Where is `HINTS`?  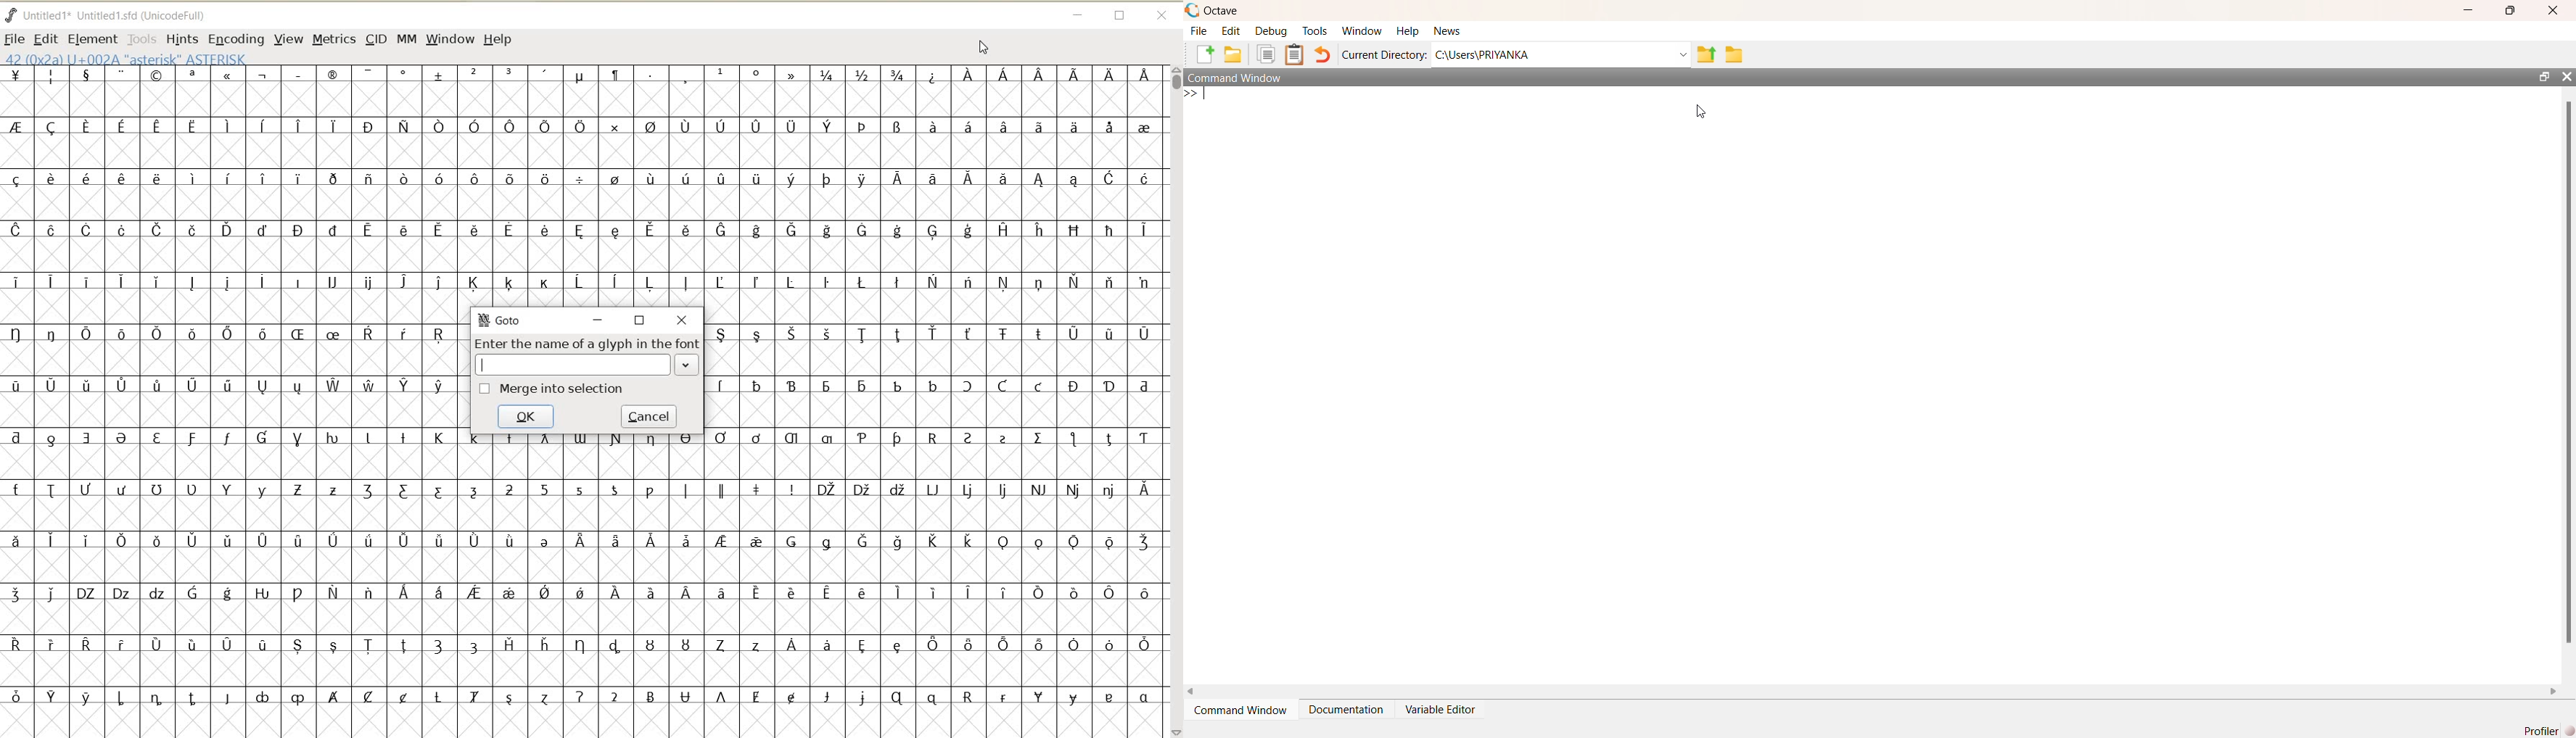 HINTS is located at coordinates (181, 40).